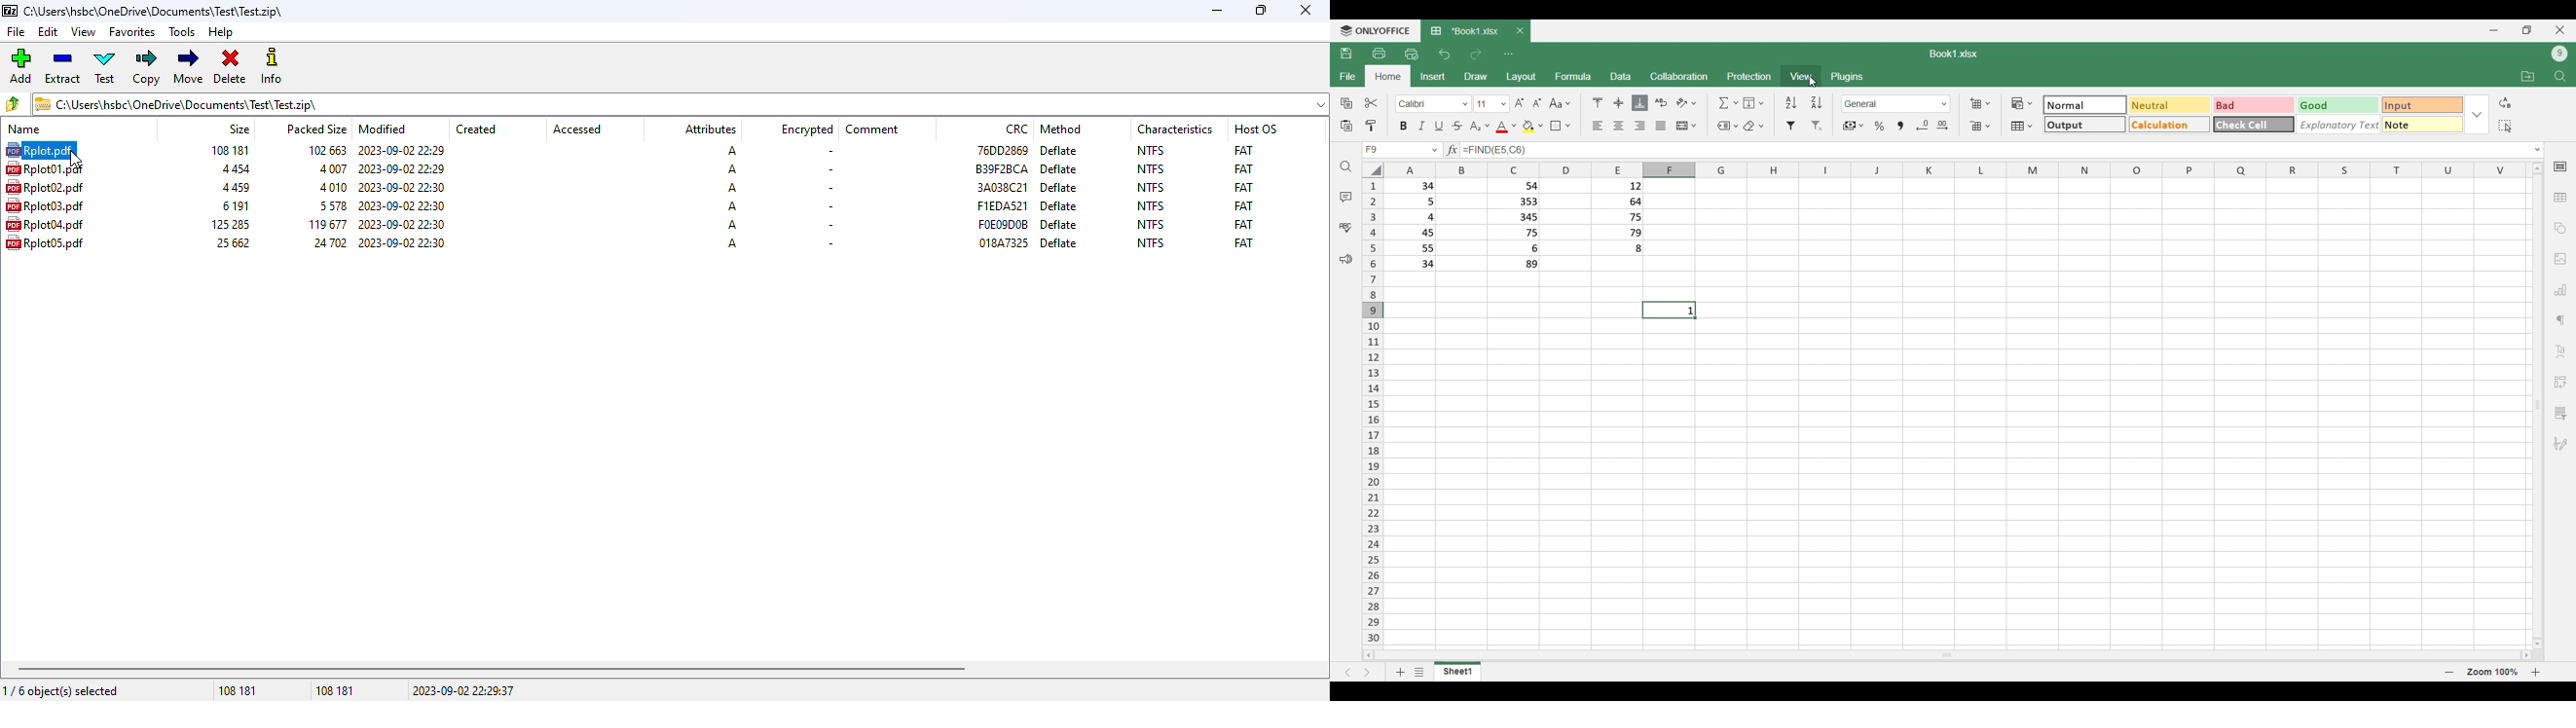  I want to click on Conditional formatting, so click(2022, 103).